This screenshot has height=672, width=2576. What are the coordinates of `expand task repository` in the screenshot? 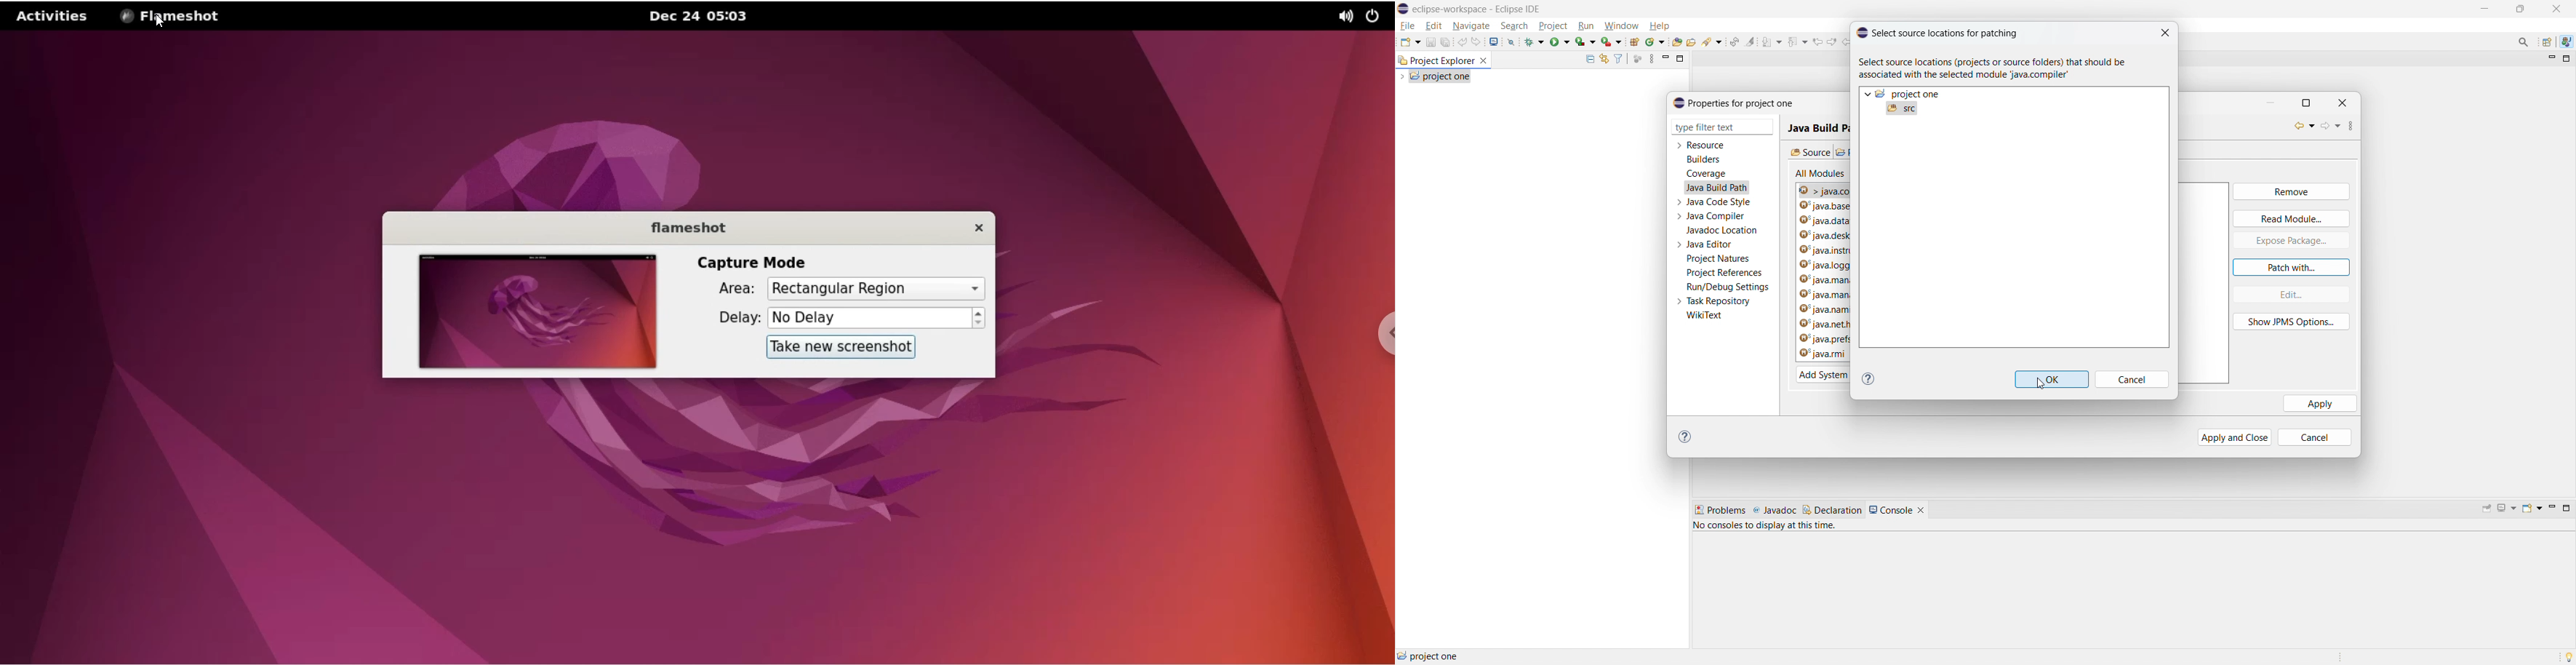 It's located at (1678, 302).